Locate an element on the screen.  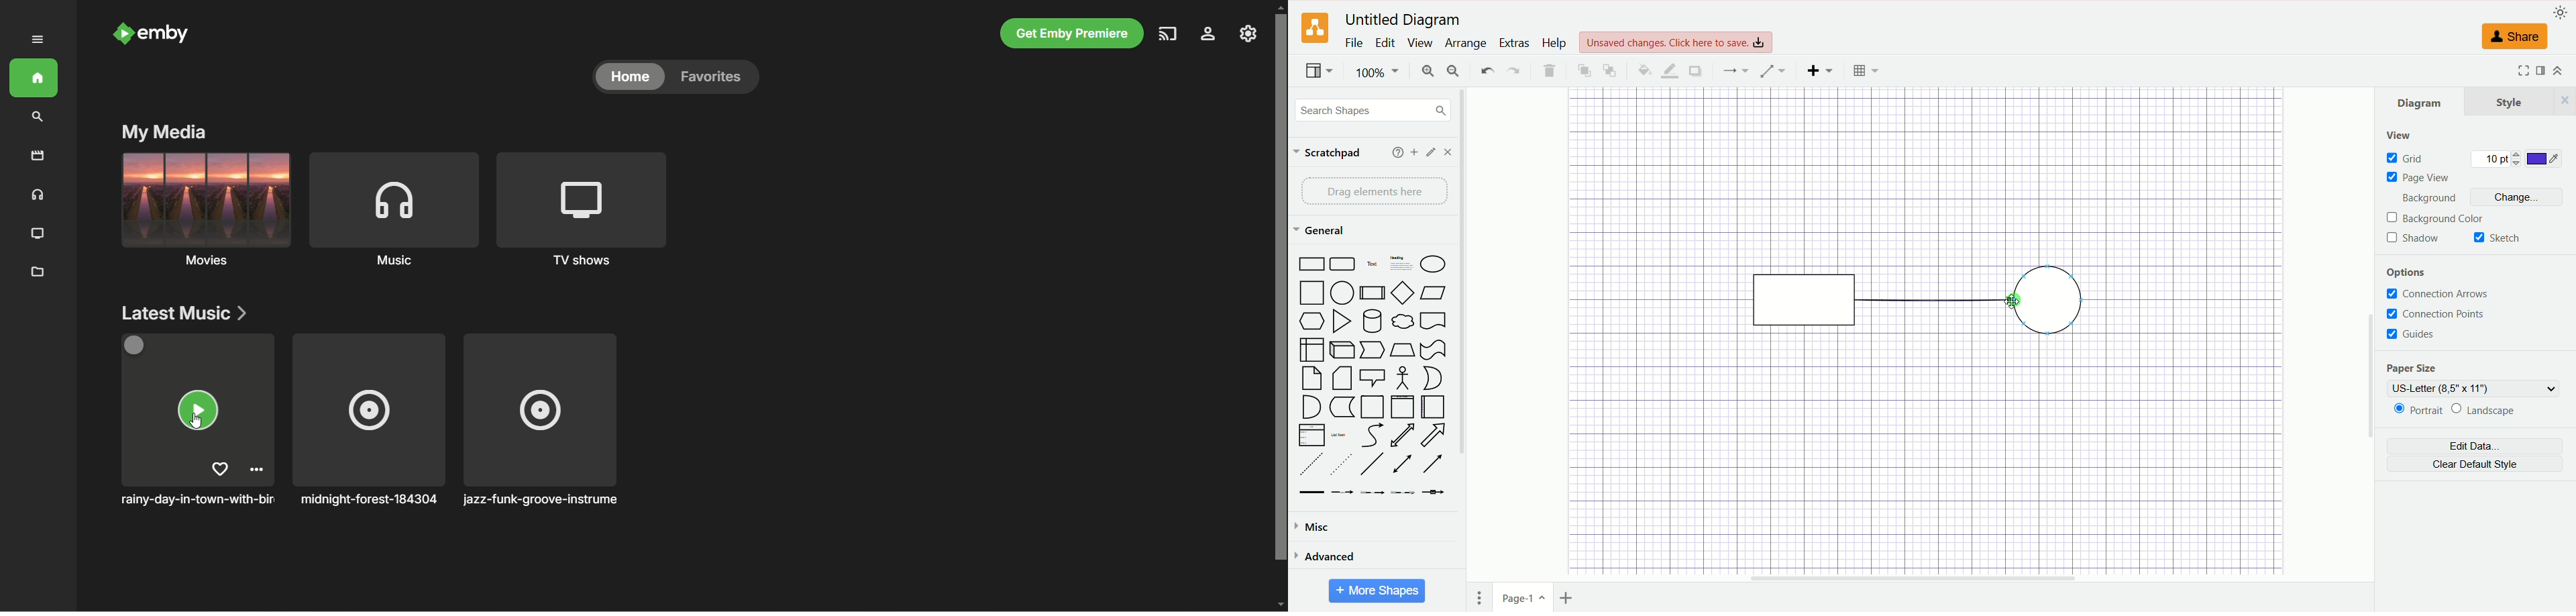
connection points is located at coordinates (2434, 313).